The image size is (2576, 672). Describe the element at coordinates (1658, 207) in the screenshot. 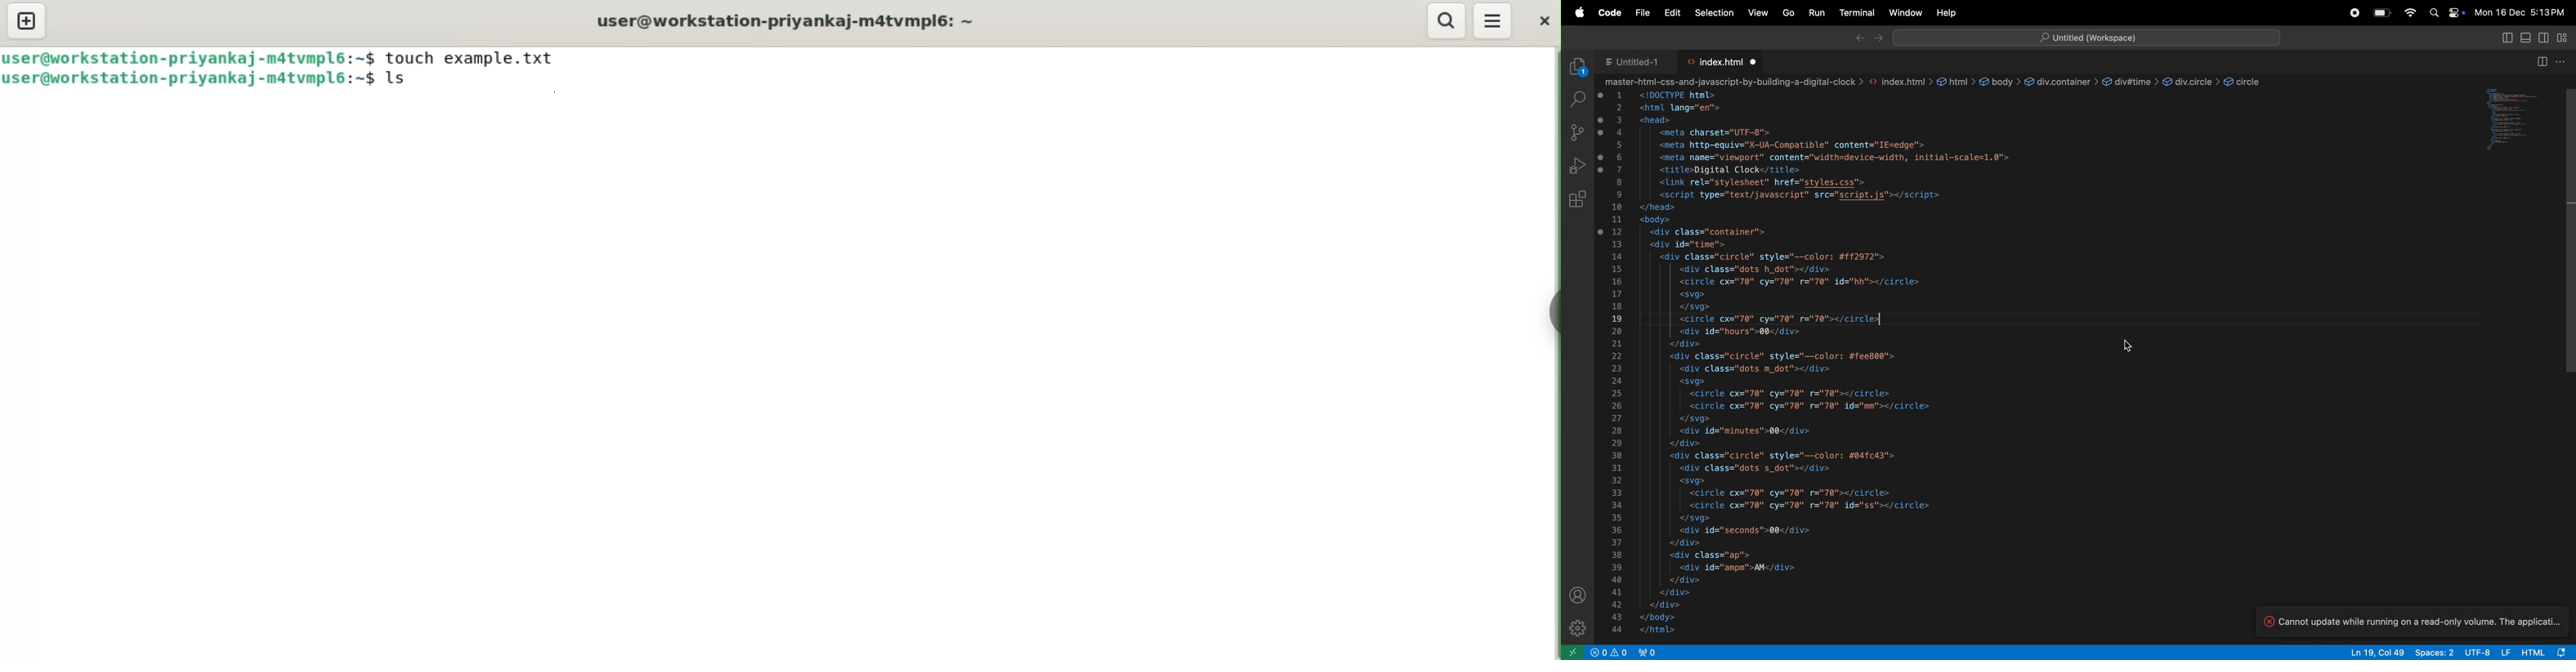

I see `</head> i` at that location.